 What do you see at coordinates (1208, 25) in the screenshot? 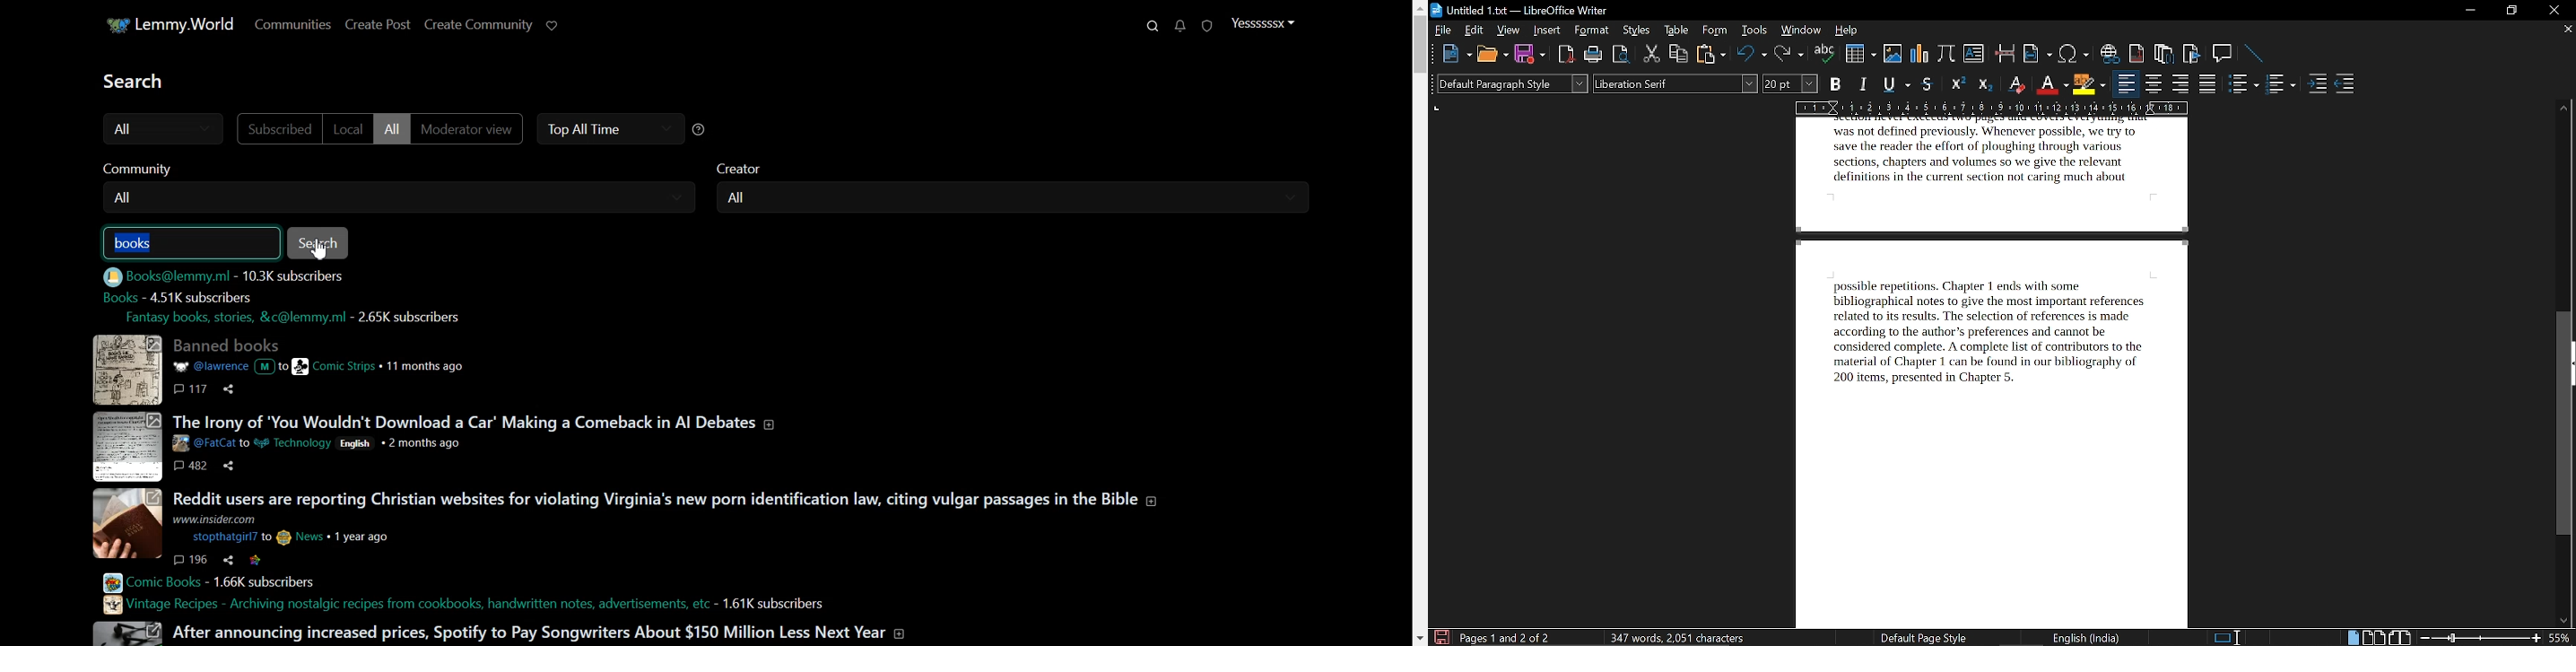
I see `Unread Reports` at bounding box center [1208, 25].